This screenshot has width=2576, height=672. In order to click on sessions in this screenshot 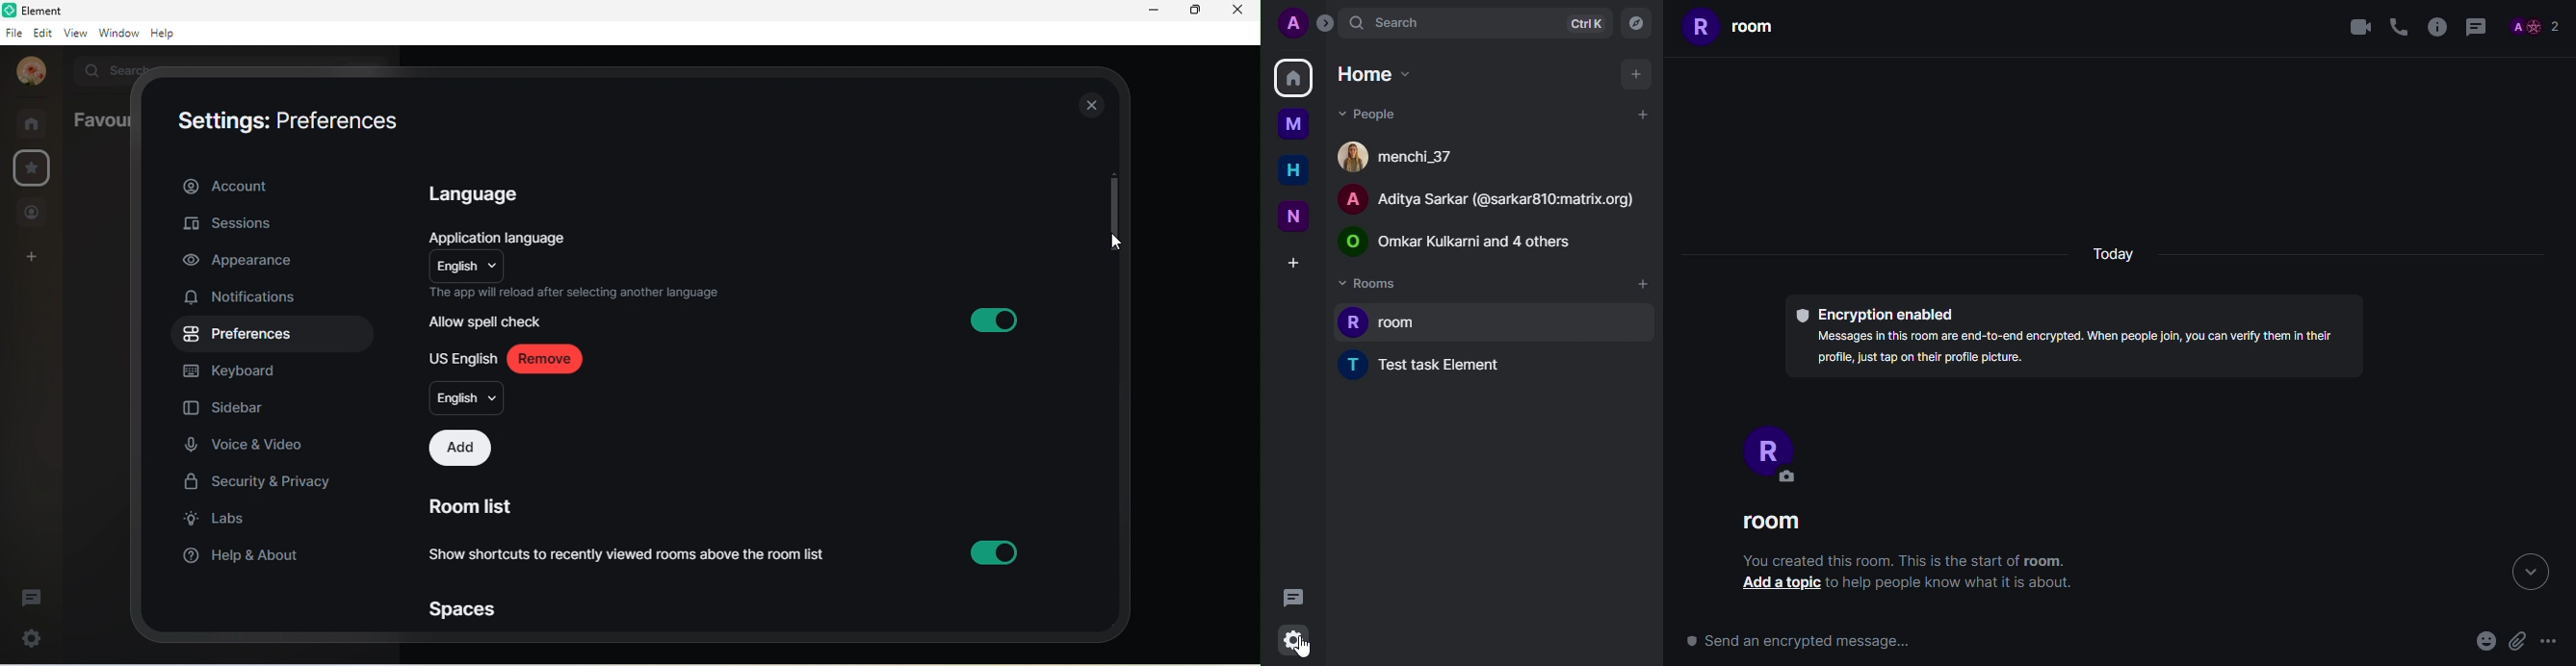, I will do `click(250, 222)`.